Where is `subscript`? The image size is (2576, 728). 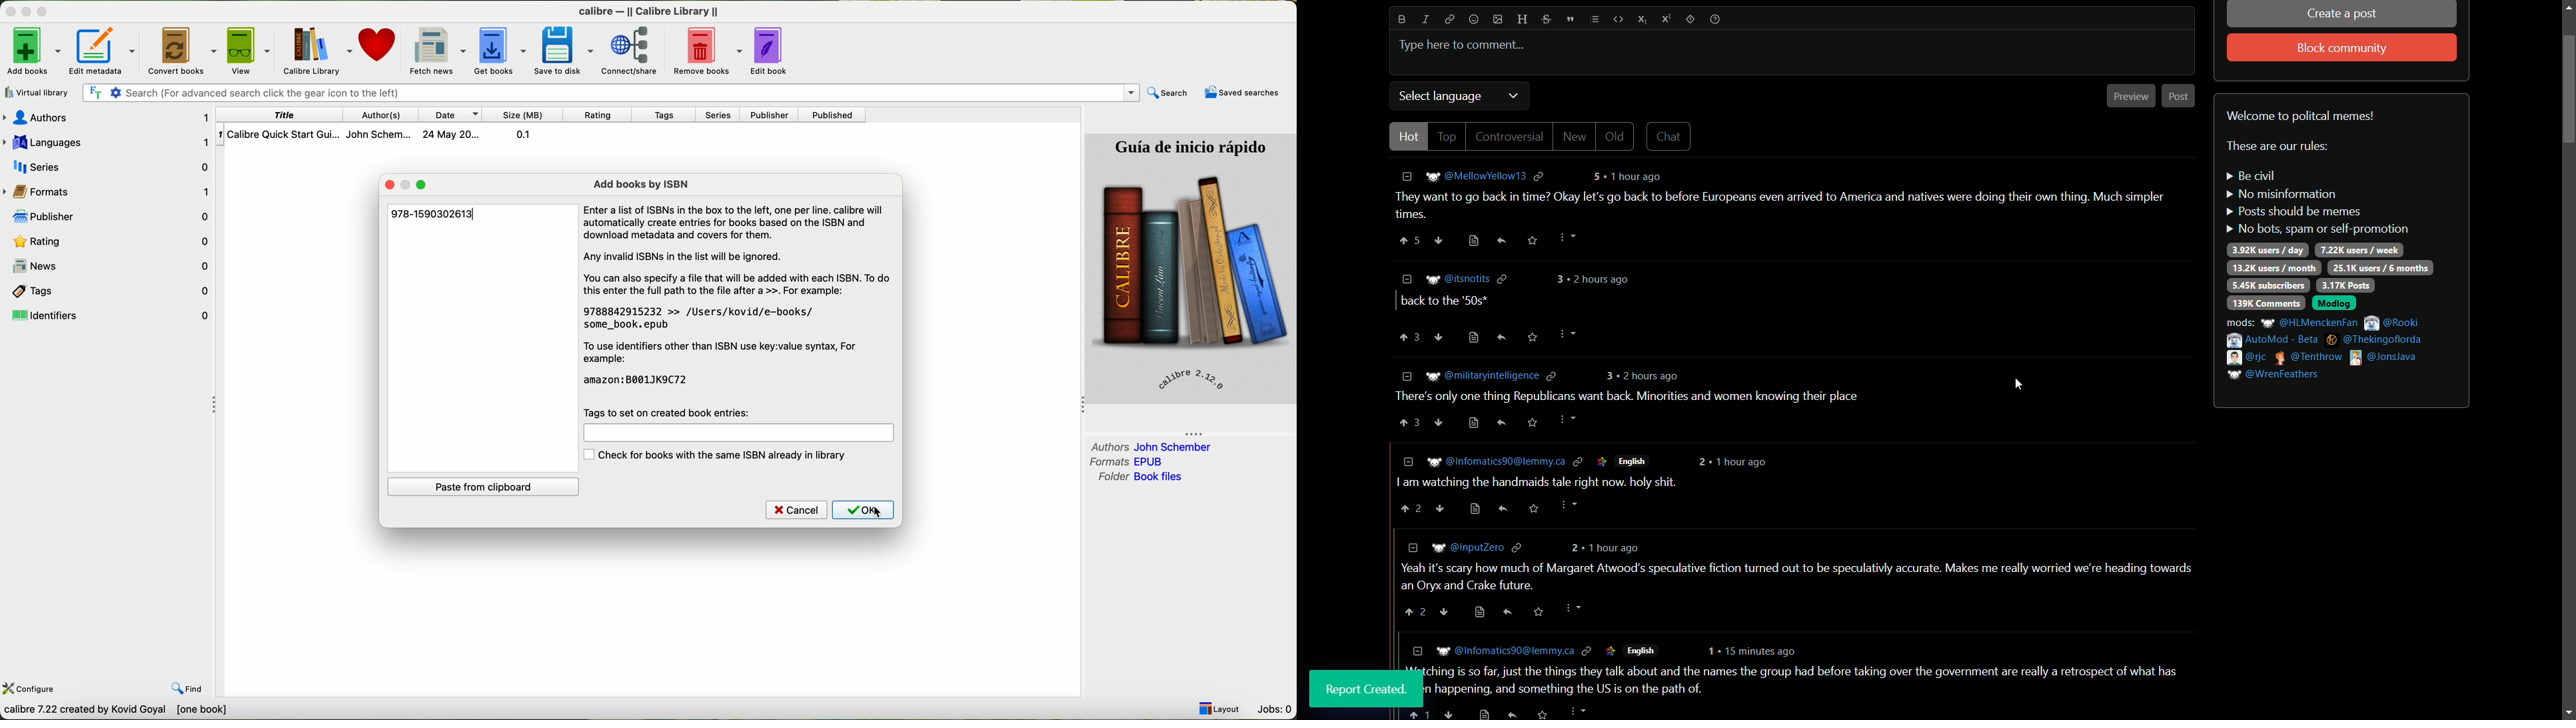
subscript is located at coordinates (1642, 19).